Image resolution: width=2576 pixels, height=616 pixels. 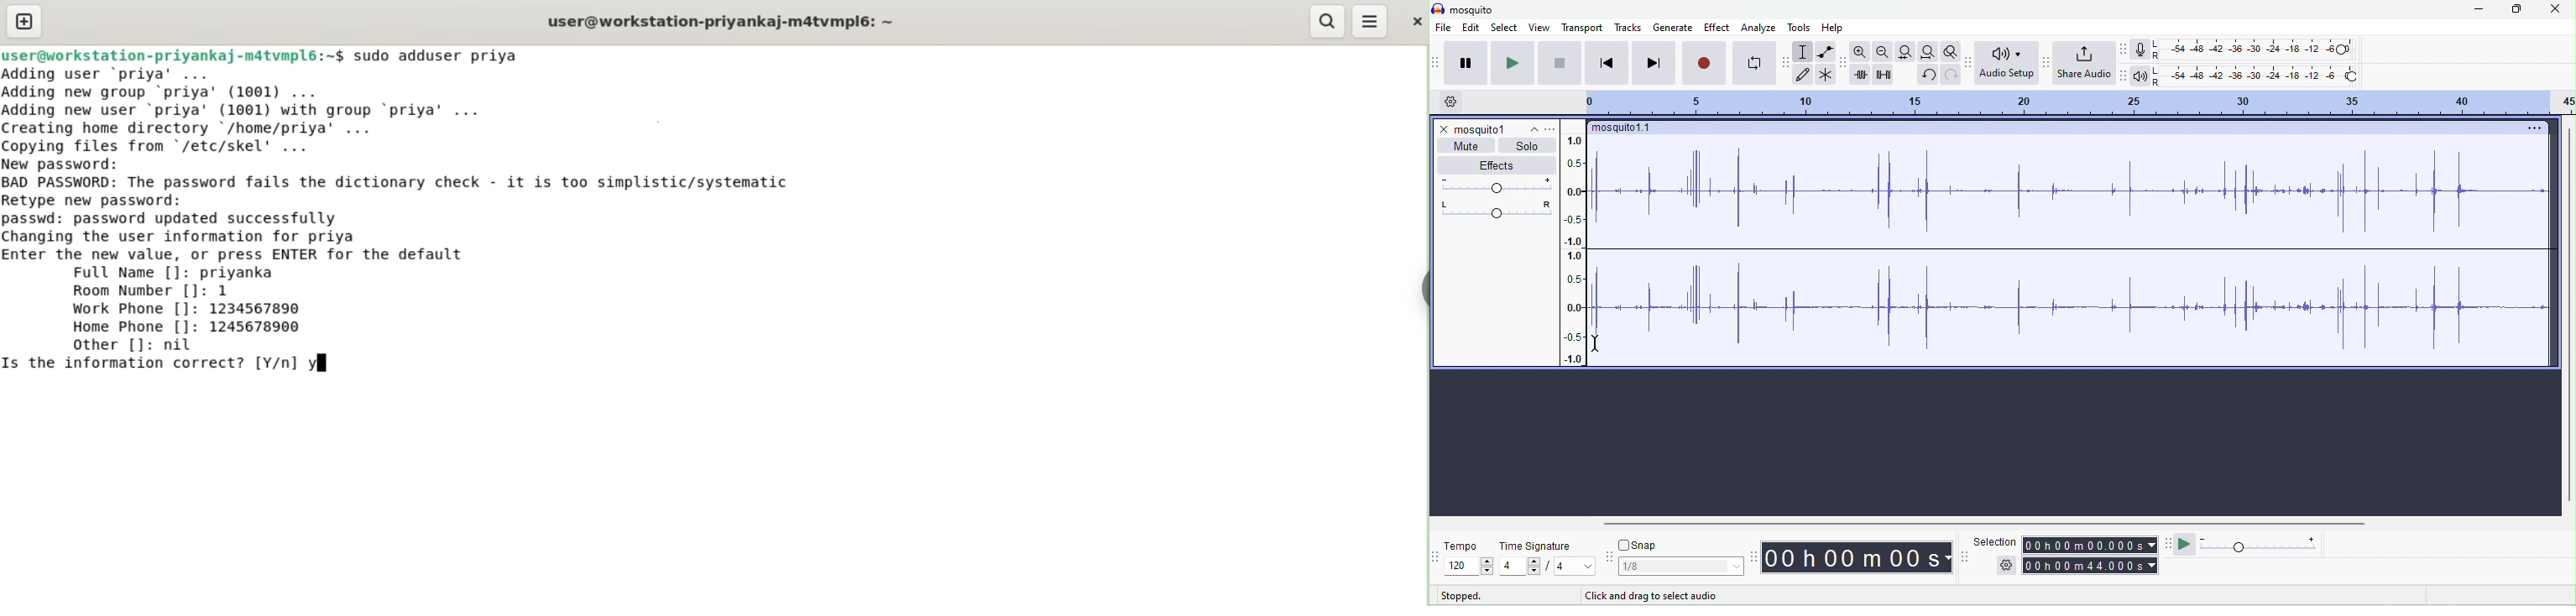 What do you see at coordinates (149, 366) in the screenshot?
I see `is thie information correct? [Y/n]` at bounding box center [149, 366].